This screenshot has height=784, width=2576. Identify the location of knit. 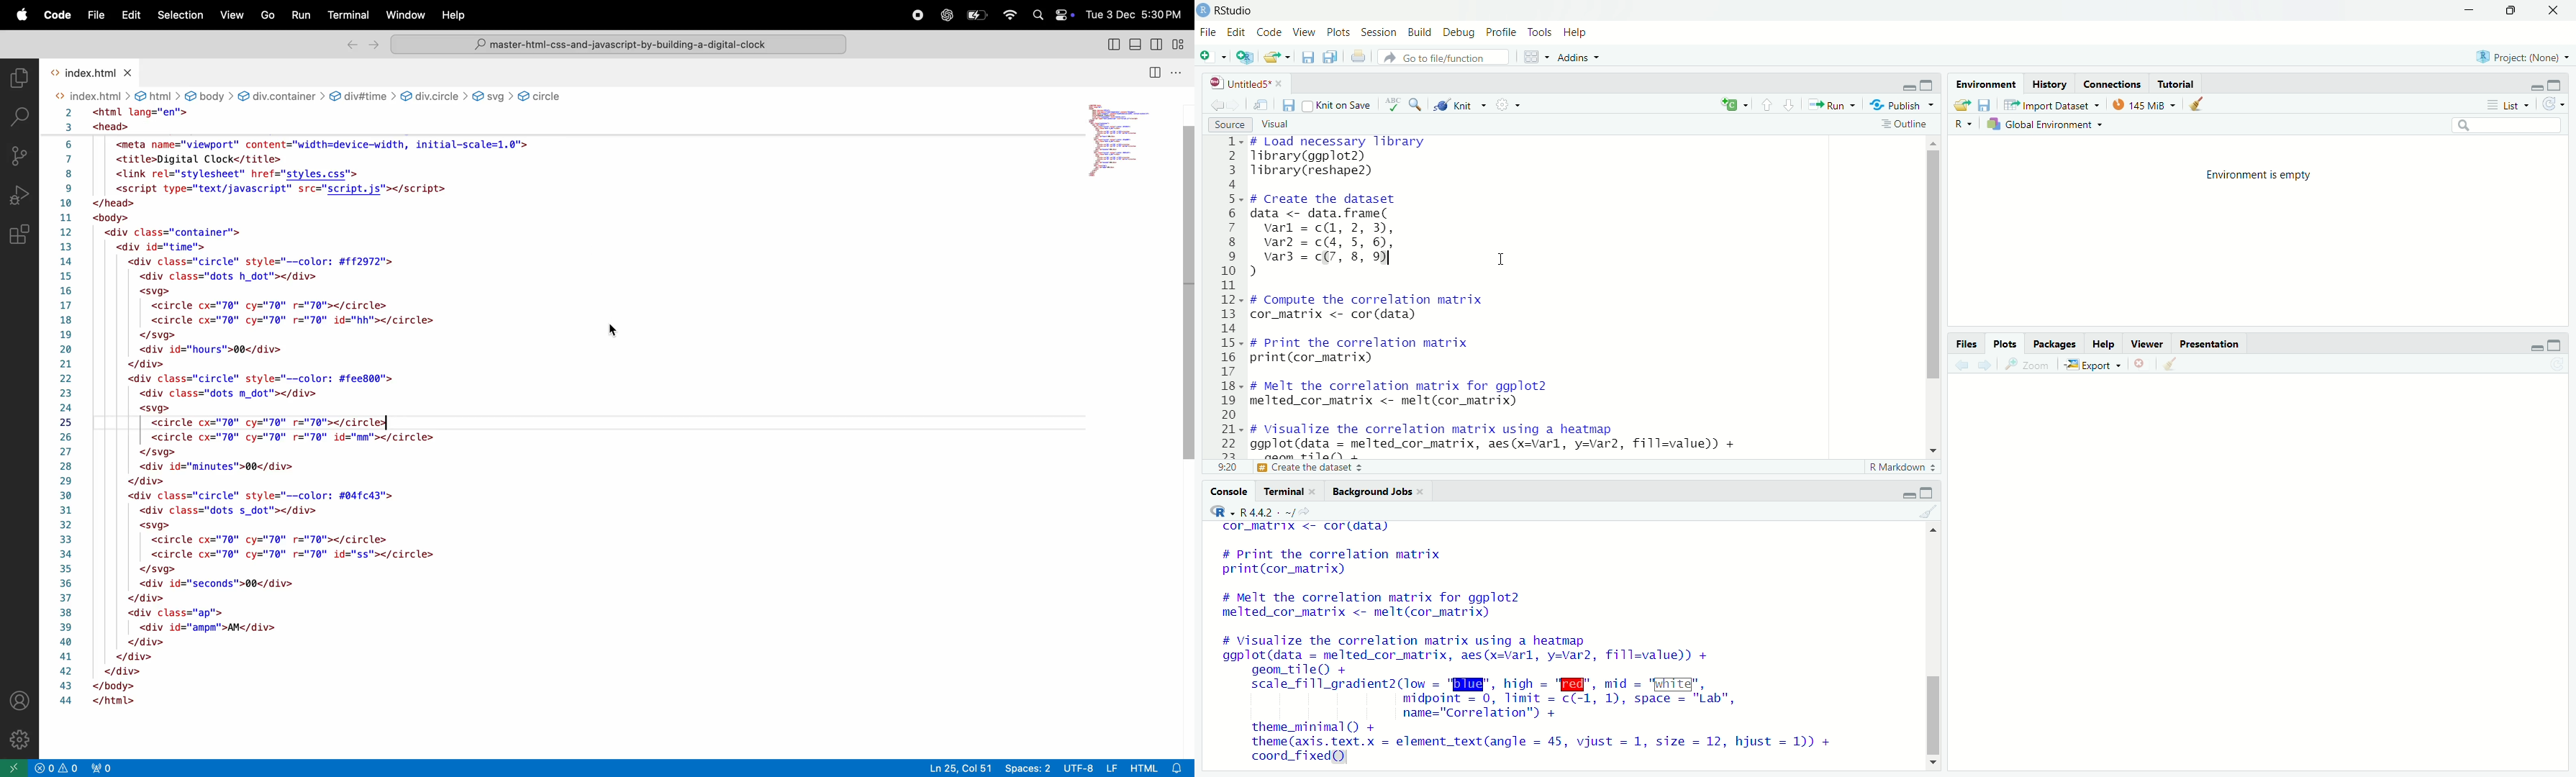
(1455, 106).